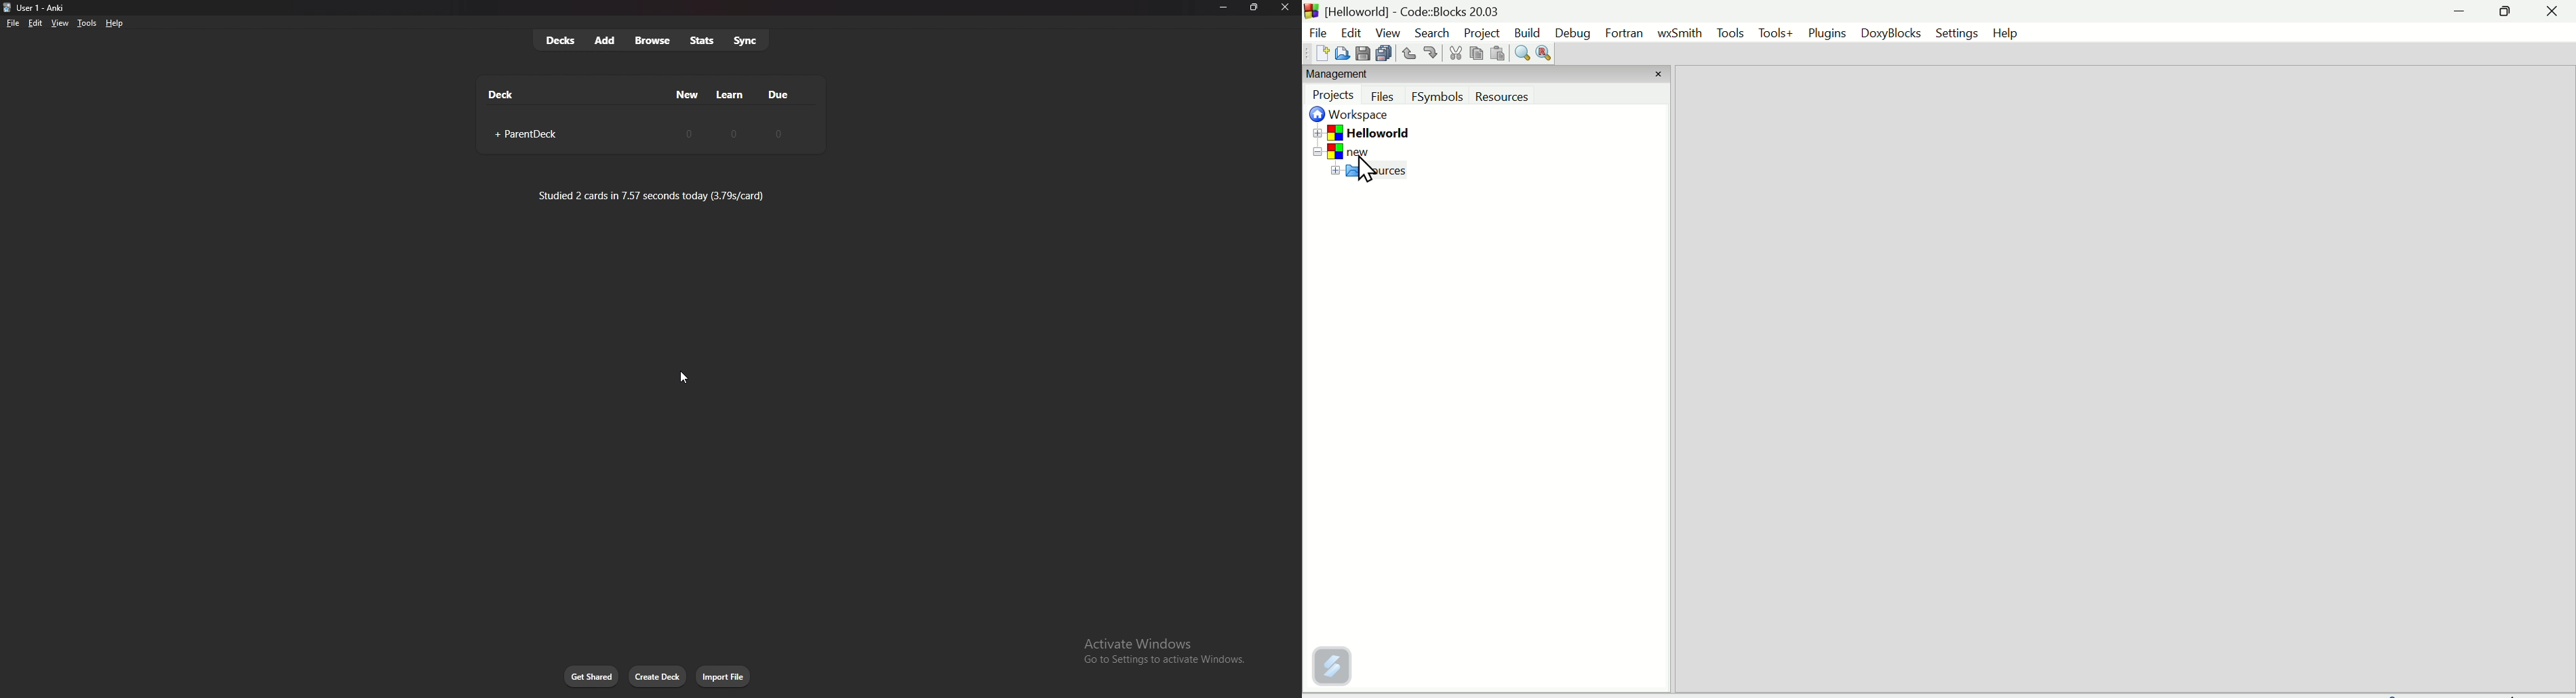 The width and height of the screenshot is (2576, 700). Describe the element at coordinates (1386, 54) in the screenshot. I see `Save all` at that location.